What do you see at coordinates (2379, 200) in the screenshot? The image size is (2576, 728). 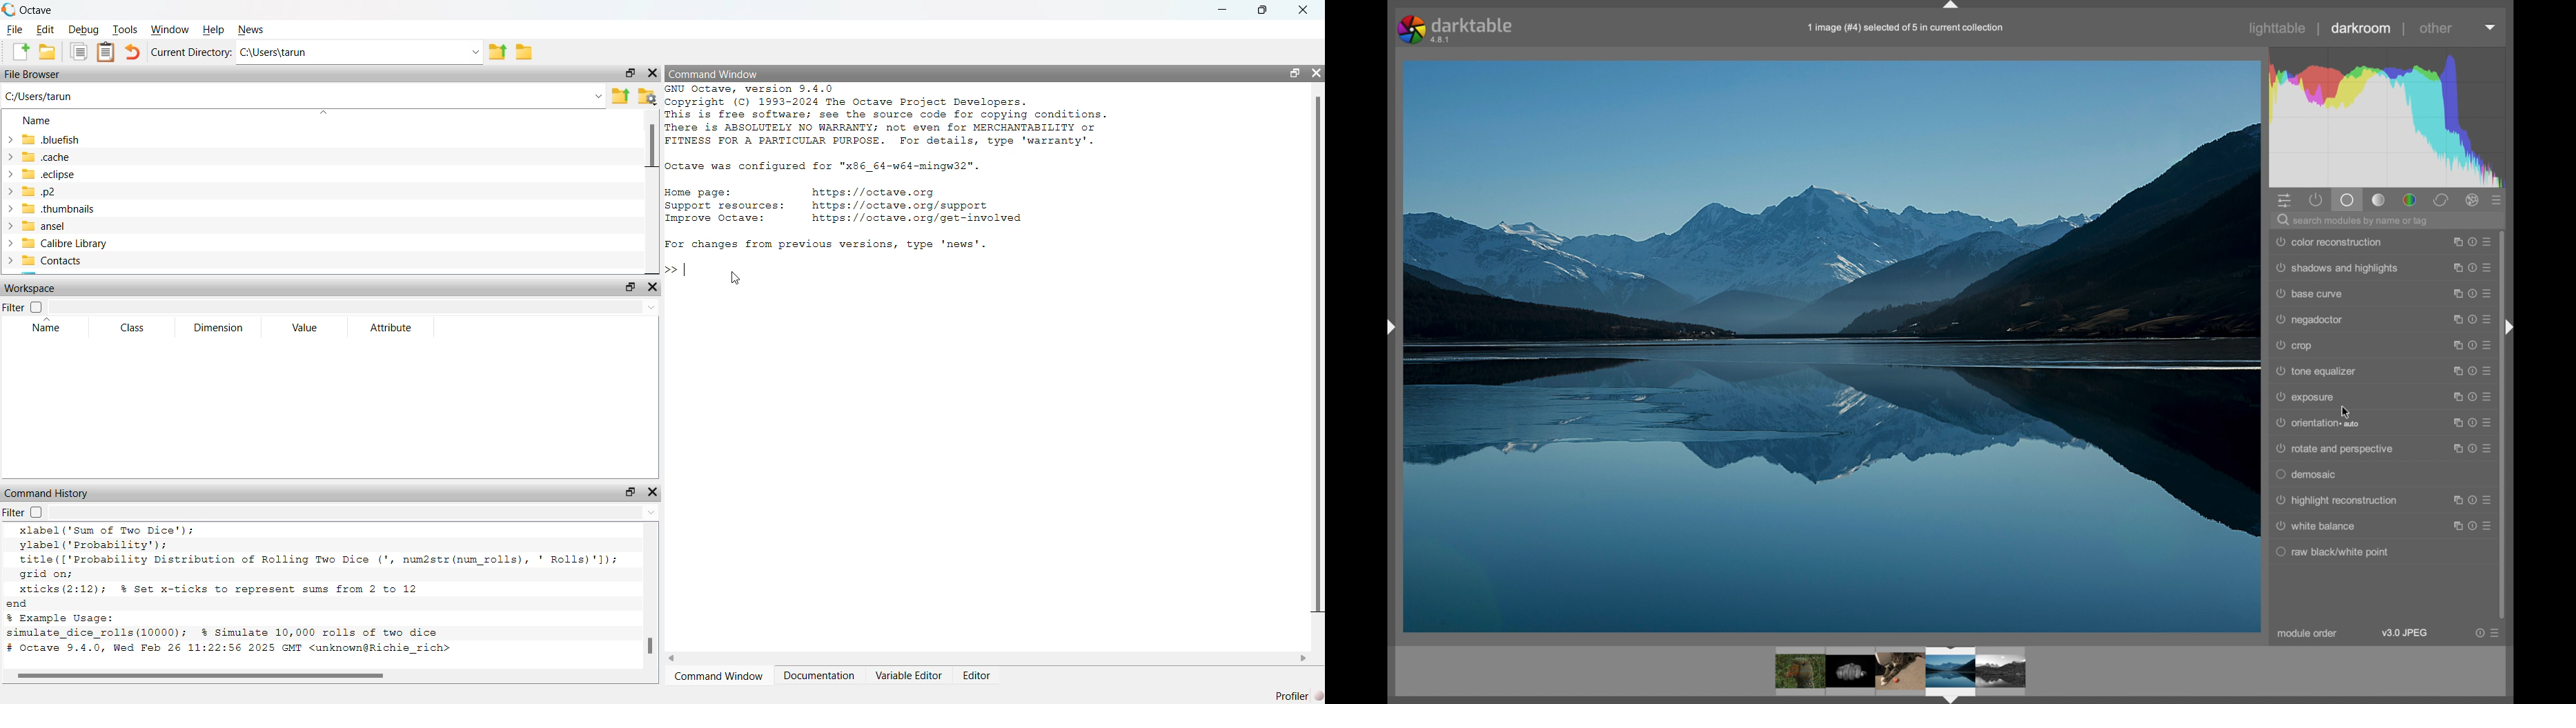 I see `tone` at bounding box center [2379, 200].